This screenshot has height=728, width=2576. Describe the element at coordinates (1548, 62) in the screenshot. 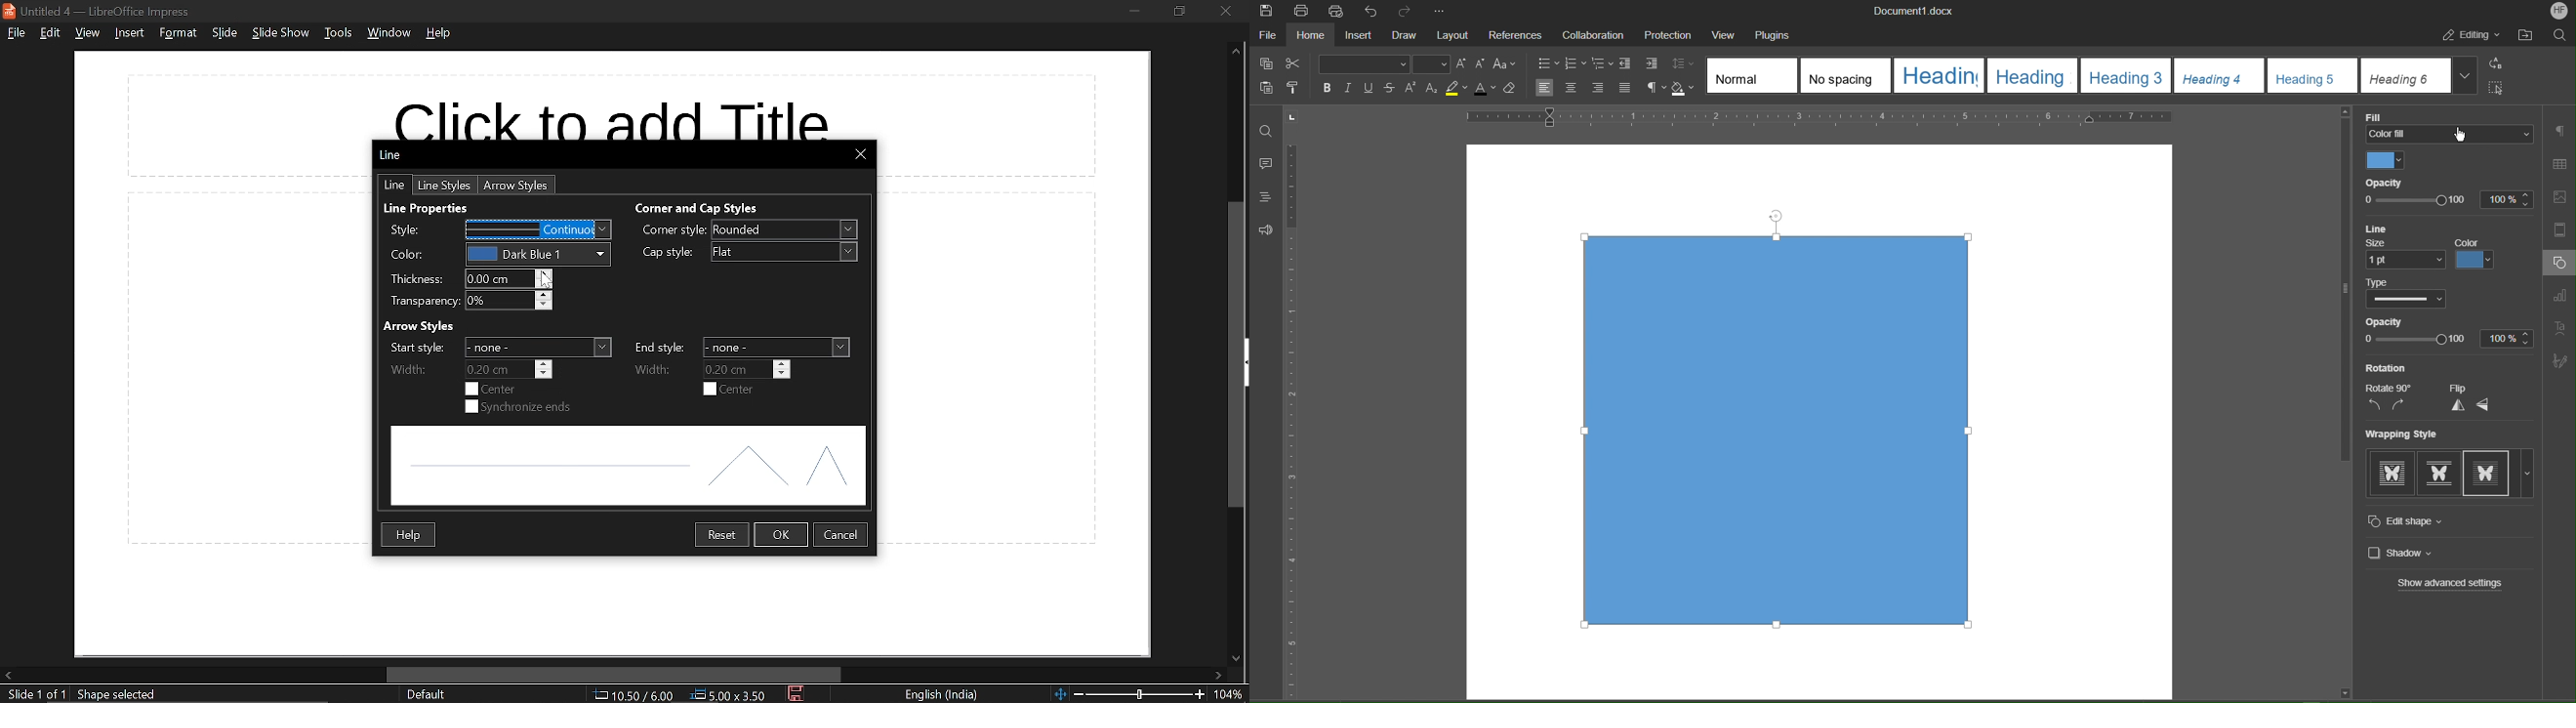

I see `Bullet List` at that location.